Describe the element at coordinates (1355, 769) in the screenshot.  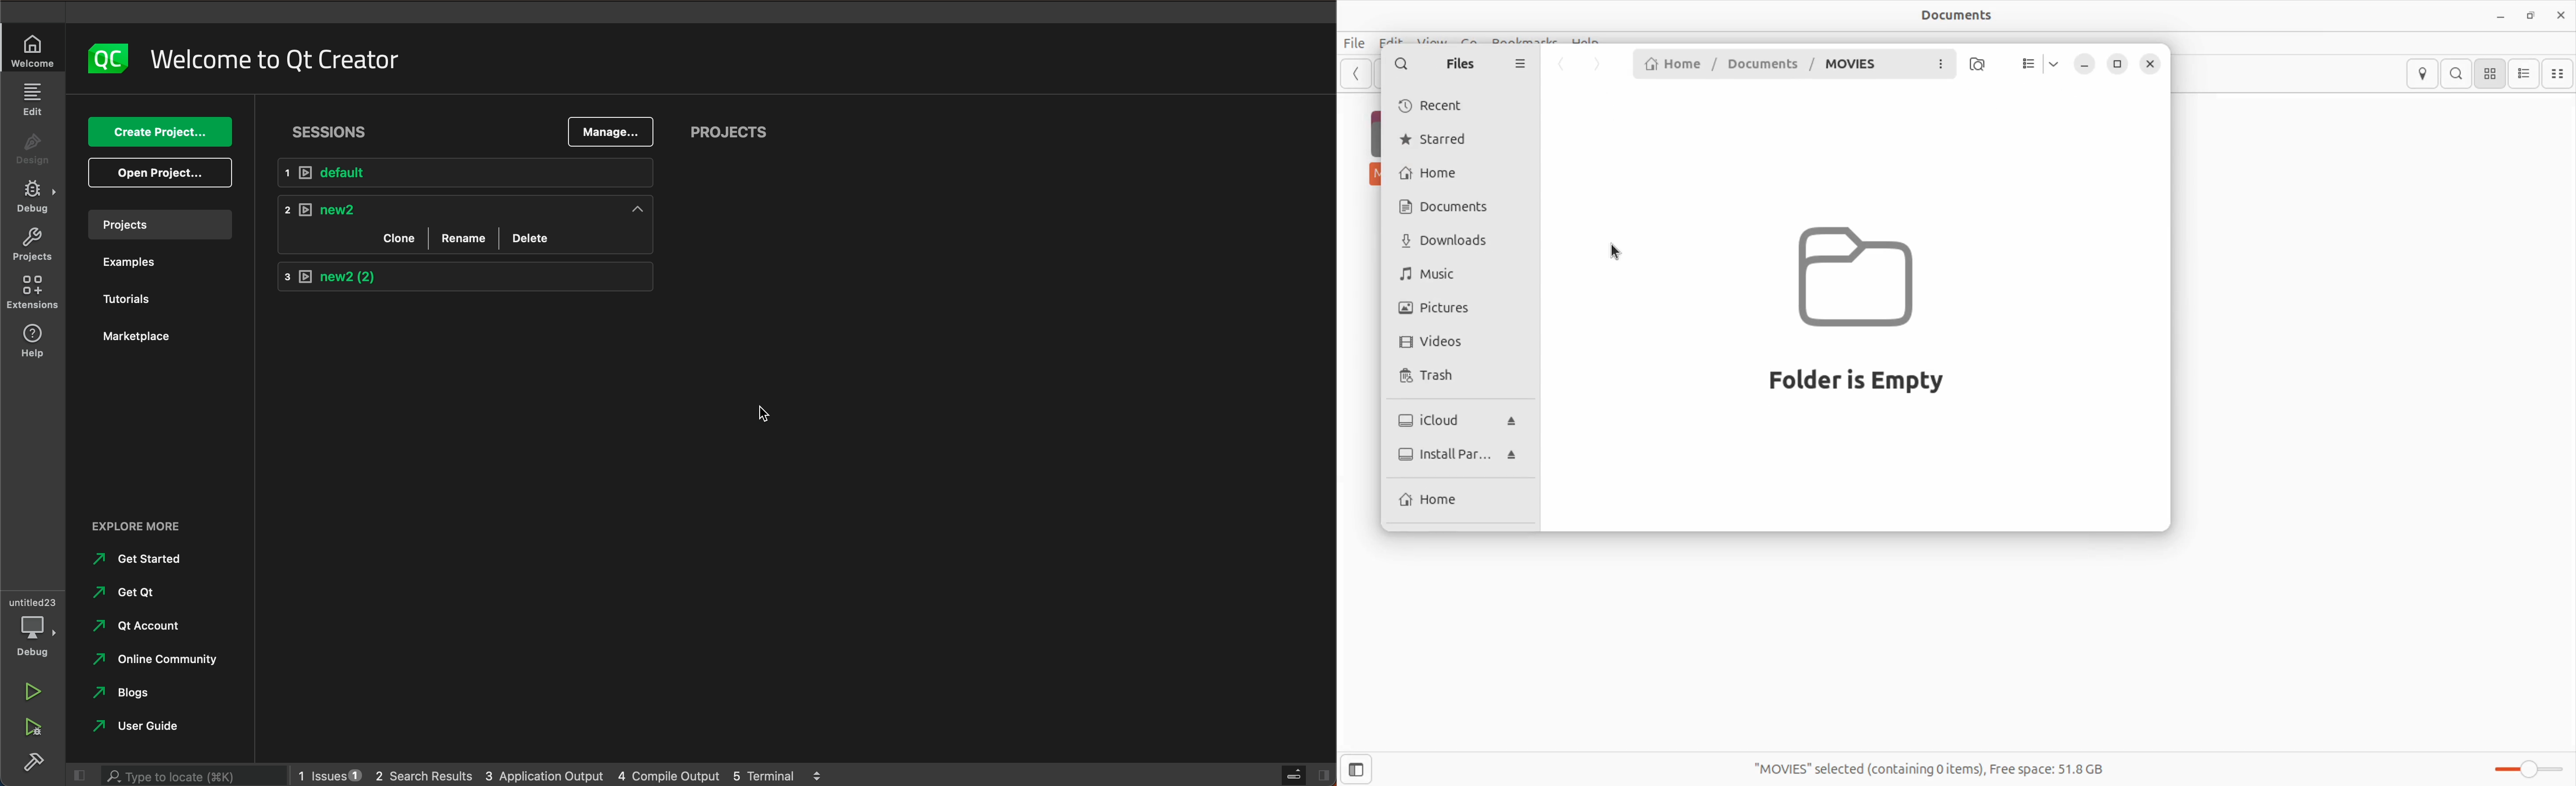
I see `show side bar` at that location.